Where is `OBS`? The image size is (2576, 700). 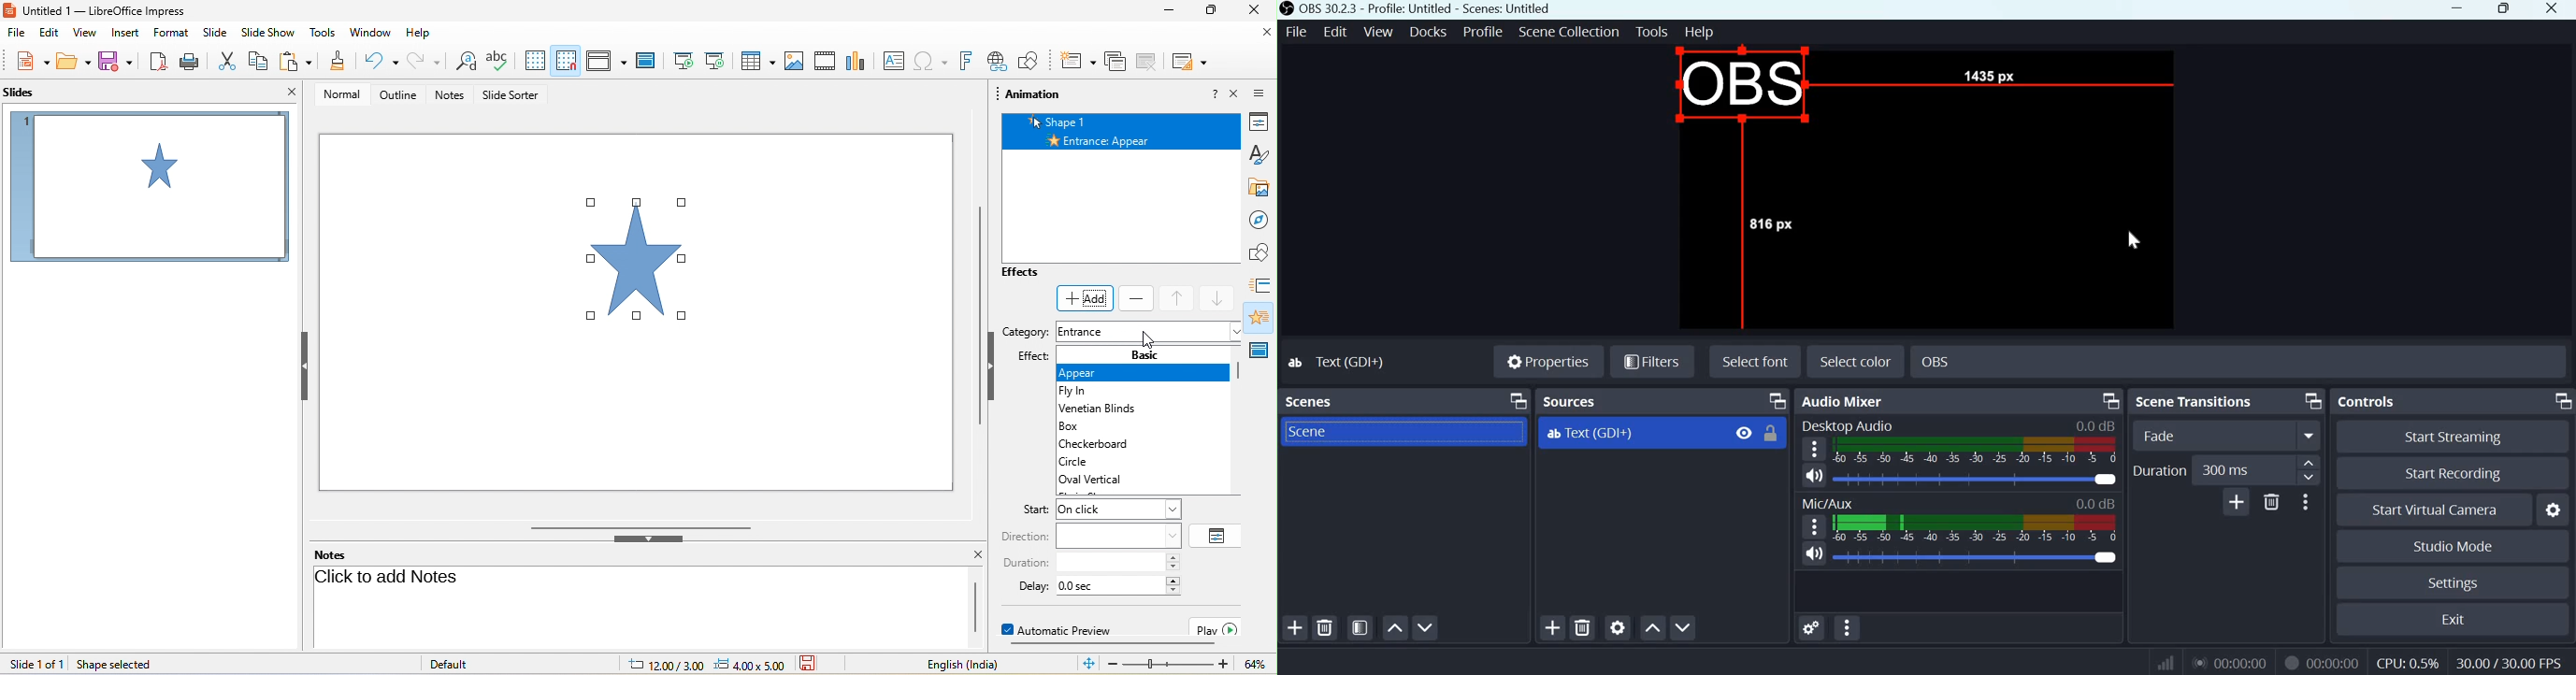
OBS is located at coordinates (1939, 358).